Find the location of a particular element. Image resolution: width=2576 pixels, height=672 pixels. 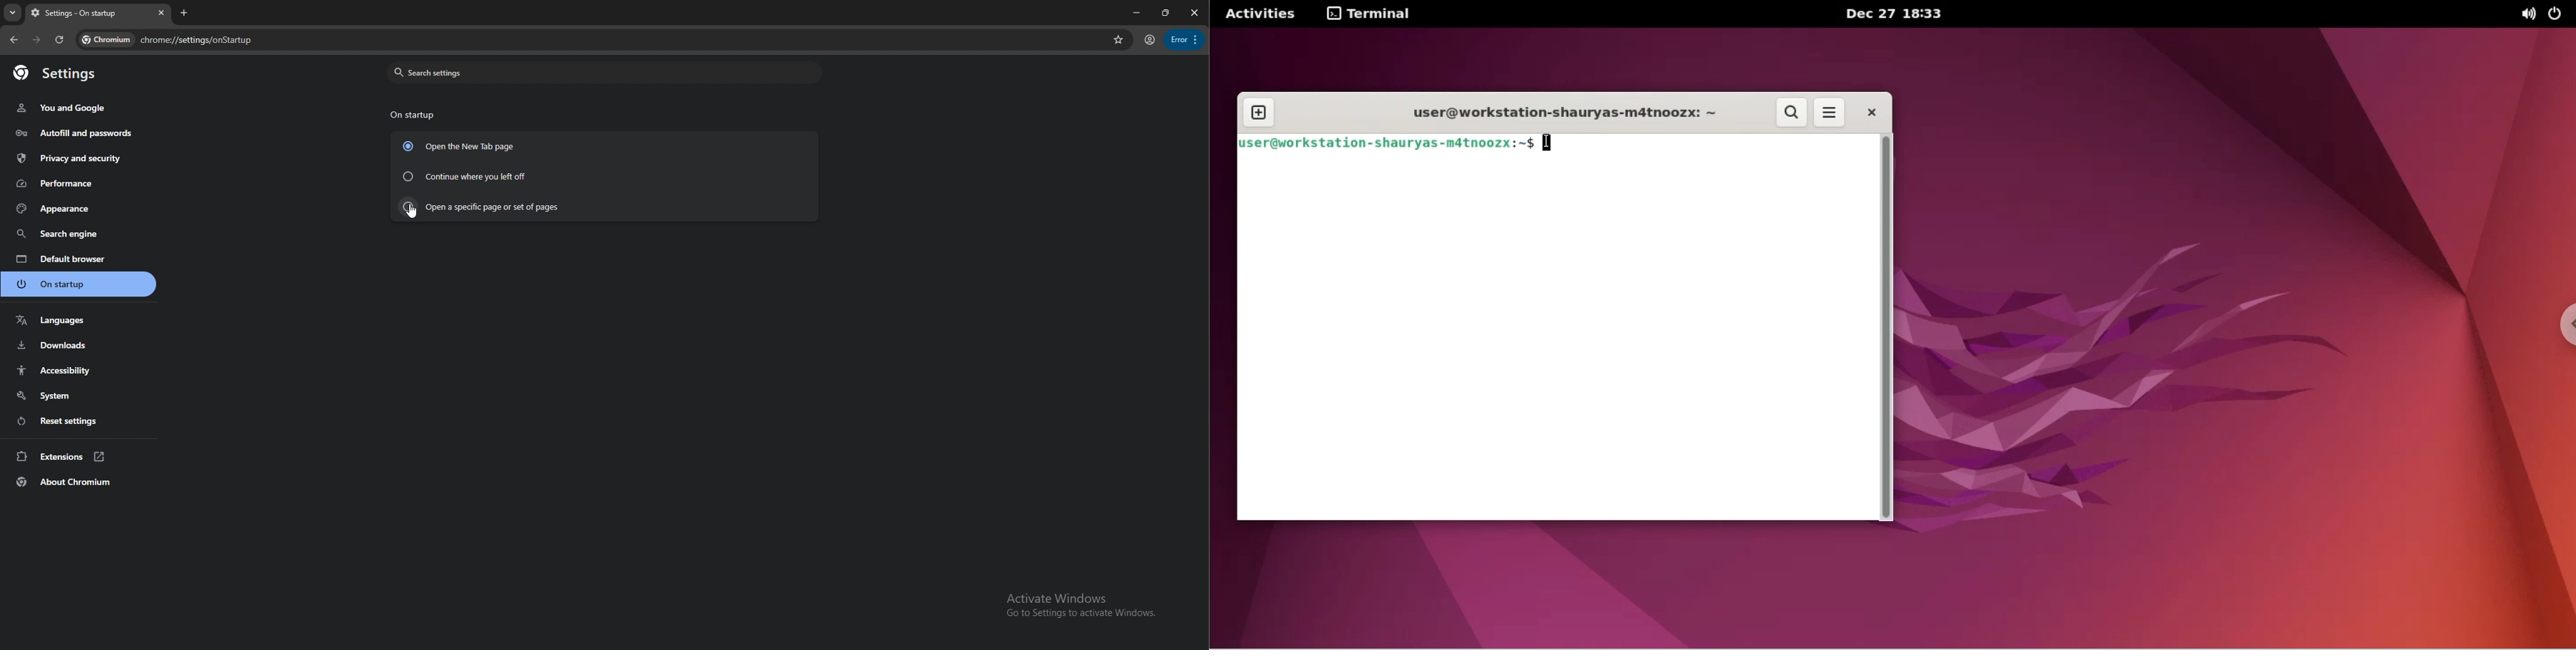

minimize is located at coordinates (1134, 13).